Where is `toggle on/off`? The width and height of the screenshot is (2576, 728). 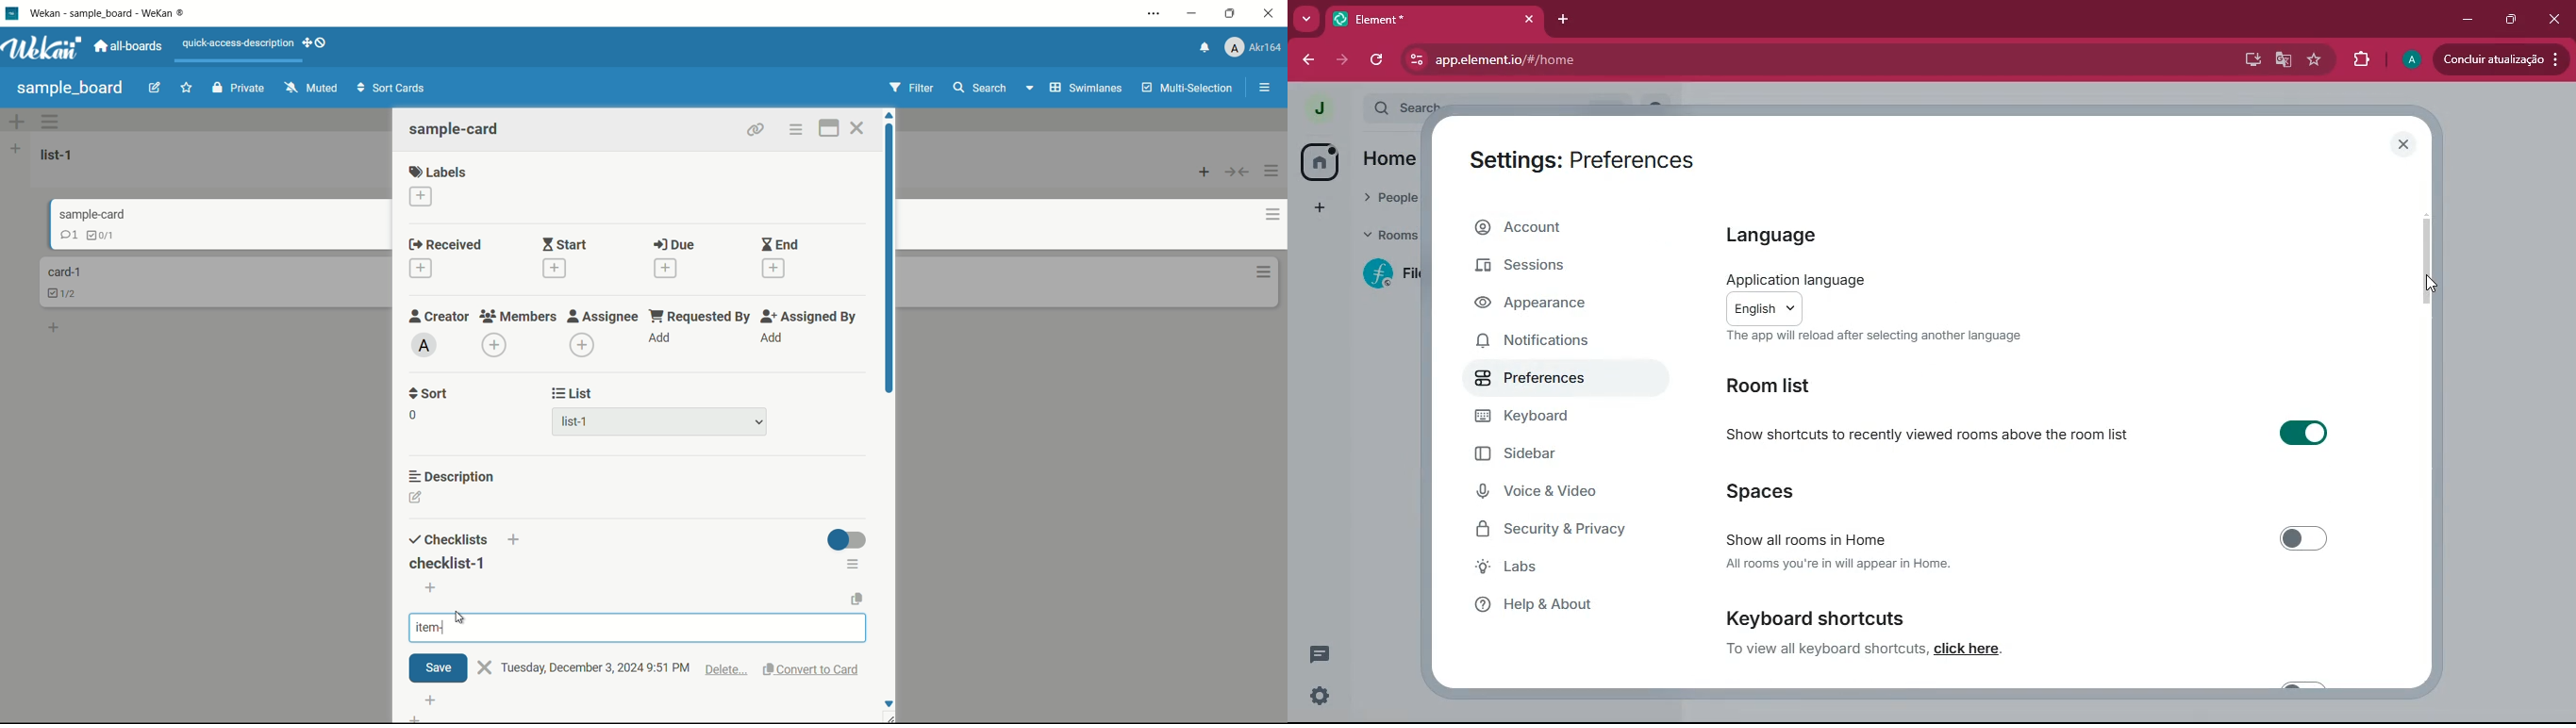 toggle on/off is located at coordinates (2303, 432).